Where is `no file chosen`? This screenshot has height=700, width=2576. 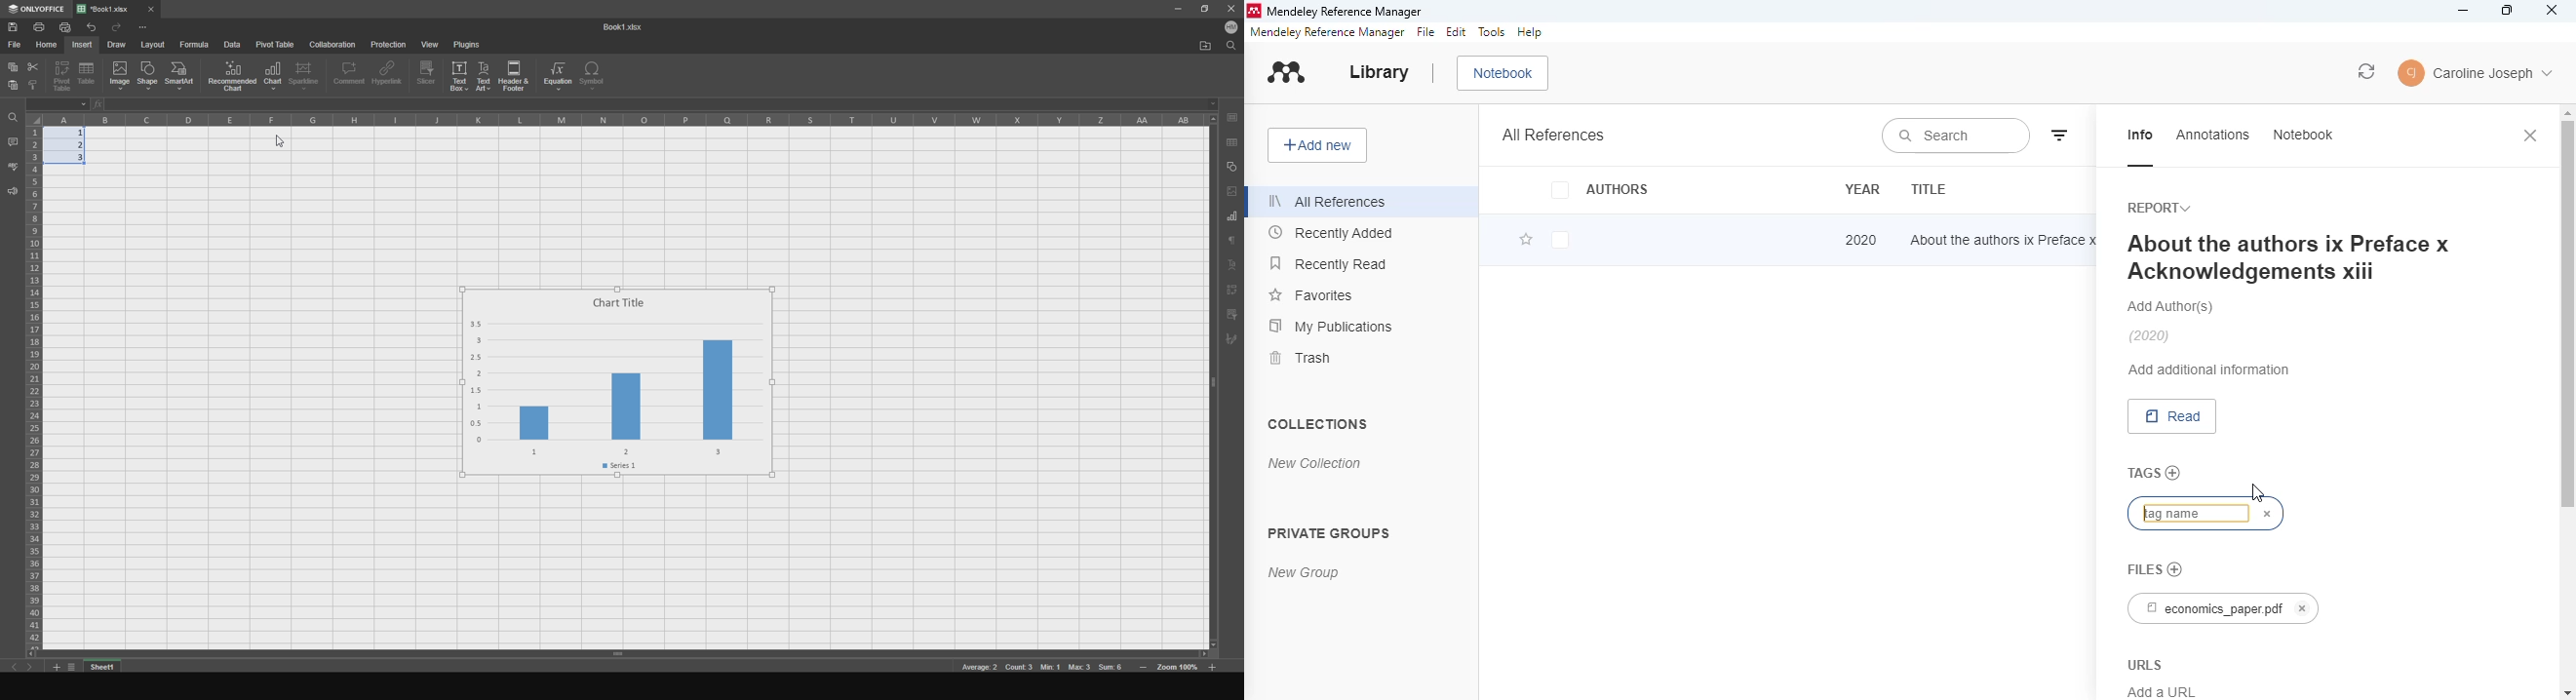
no file chosen is located at coordinates (2174, 568).